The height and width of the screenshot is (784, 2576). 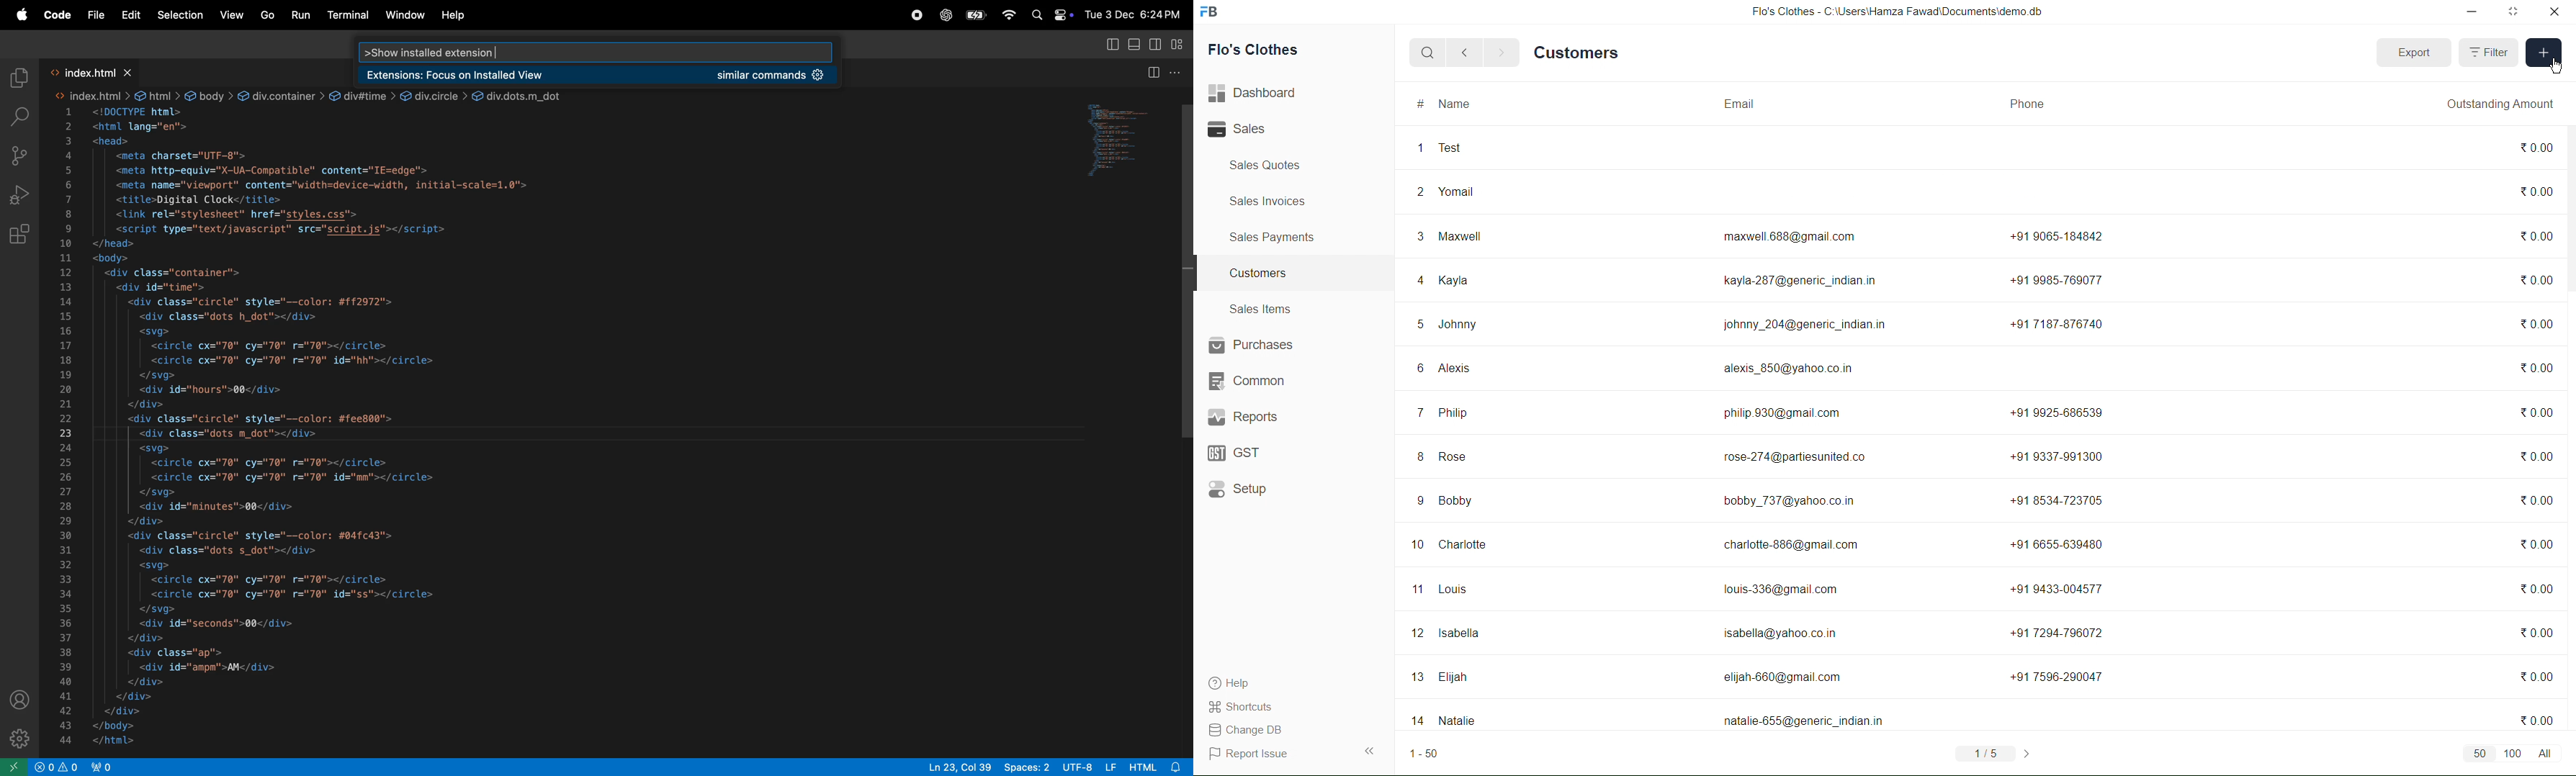 What do you see at coordinates (1263, 274) in the screenshot?
I see `Customers` at bounding box center [1263, 274].